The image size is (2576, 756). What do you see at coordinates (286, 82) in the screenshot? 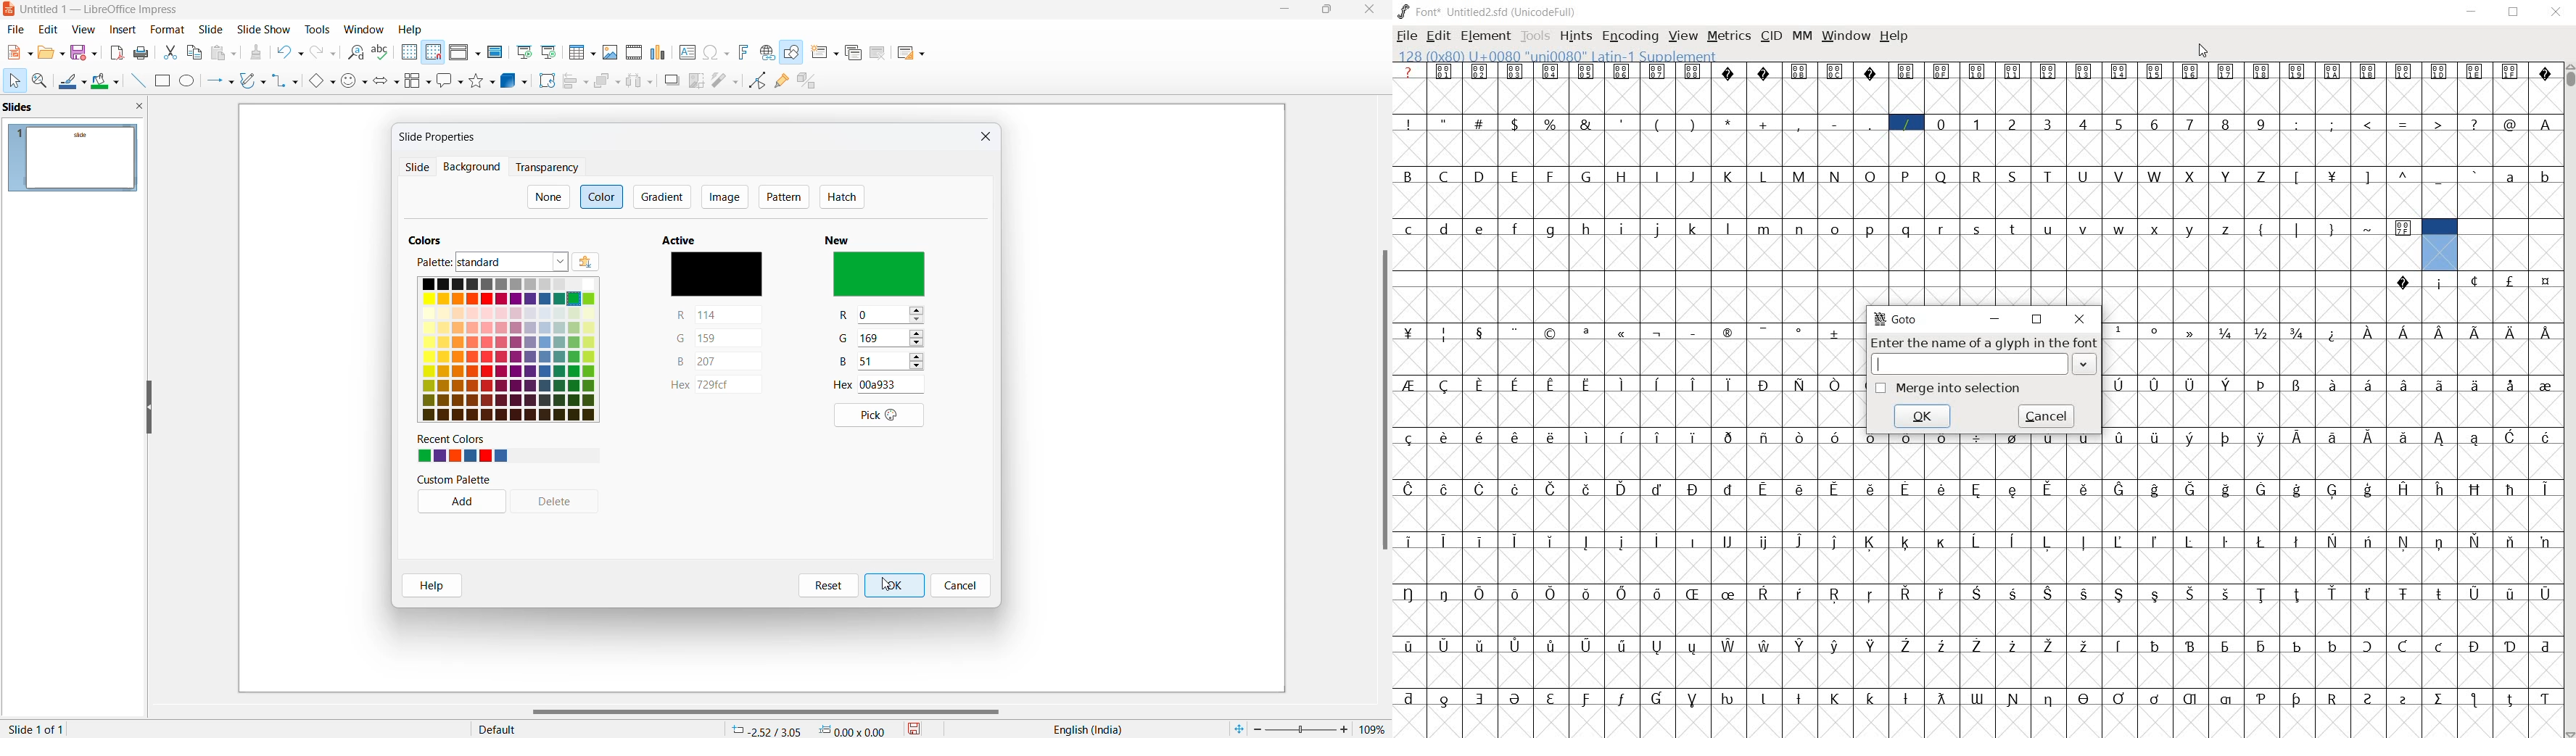
I see `connectors` at bounding box center [286, 82].